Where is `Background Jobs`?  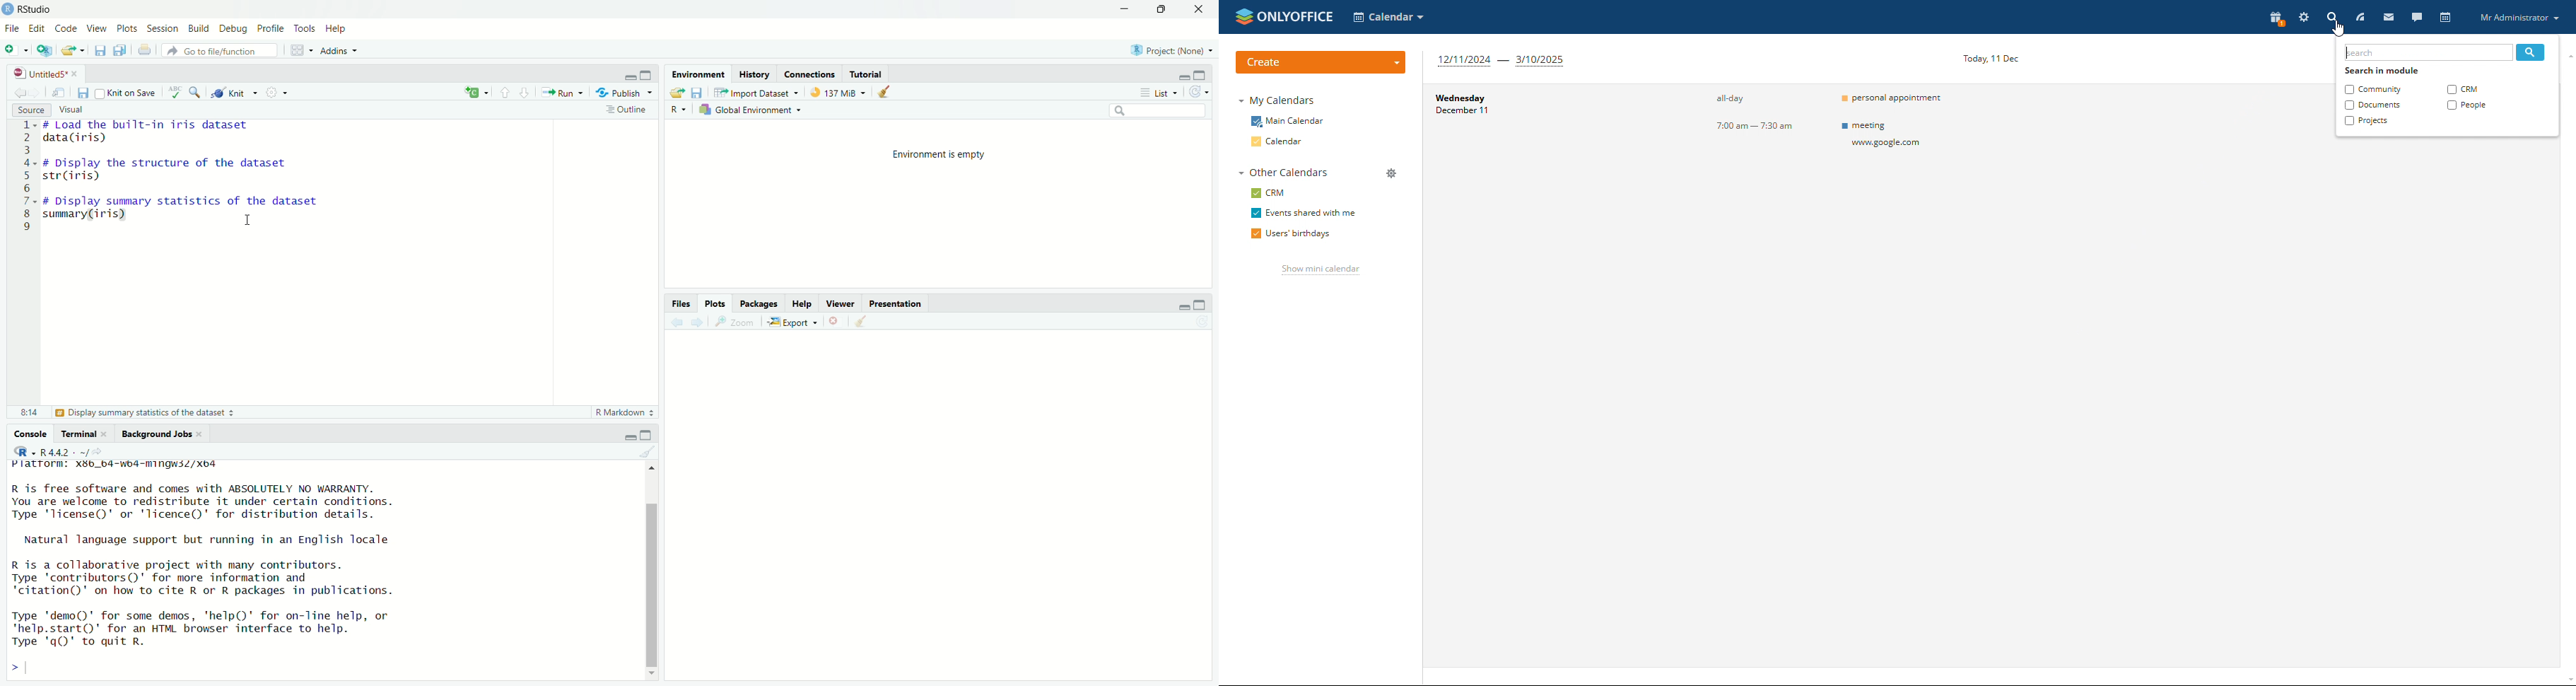 Background Jobs is located at coordinates (163, 434).